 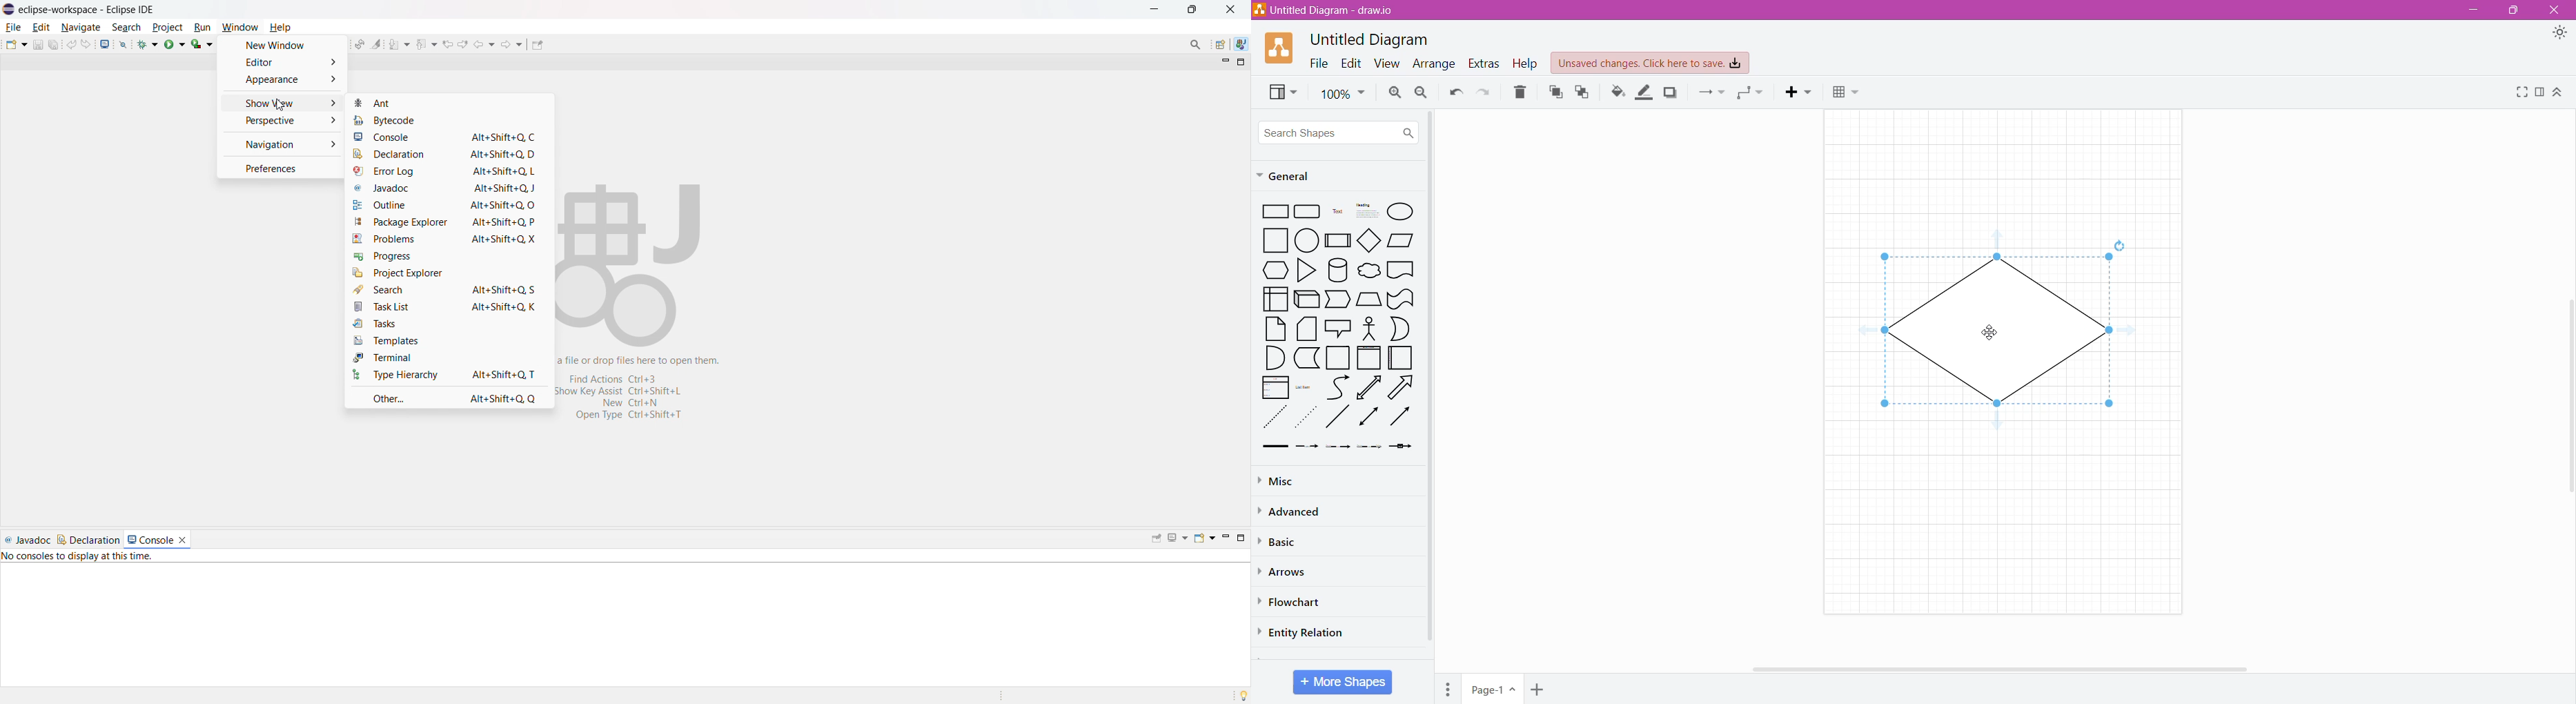 What do you see at coordinates (1712, 92) in the screenshot?
I see `Connection` at bounding box center [1712, 92].